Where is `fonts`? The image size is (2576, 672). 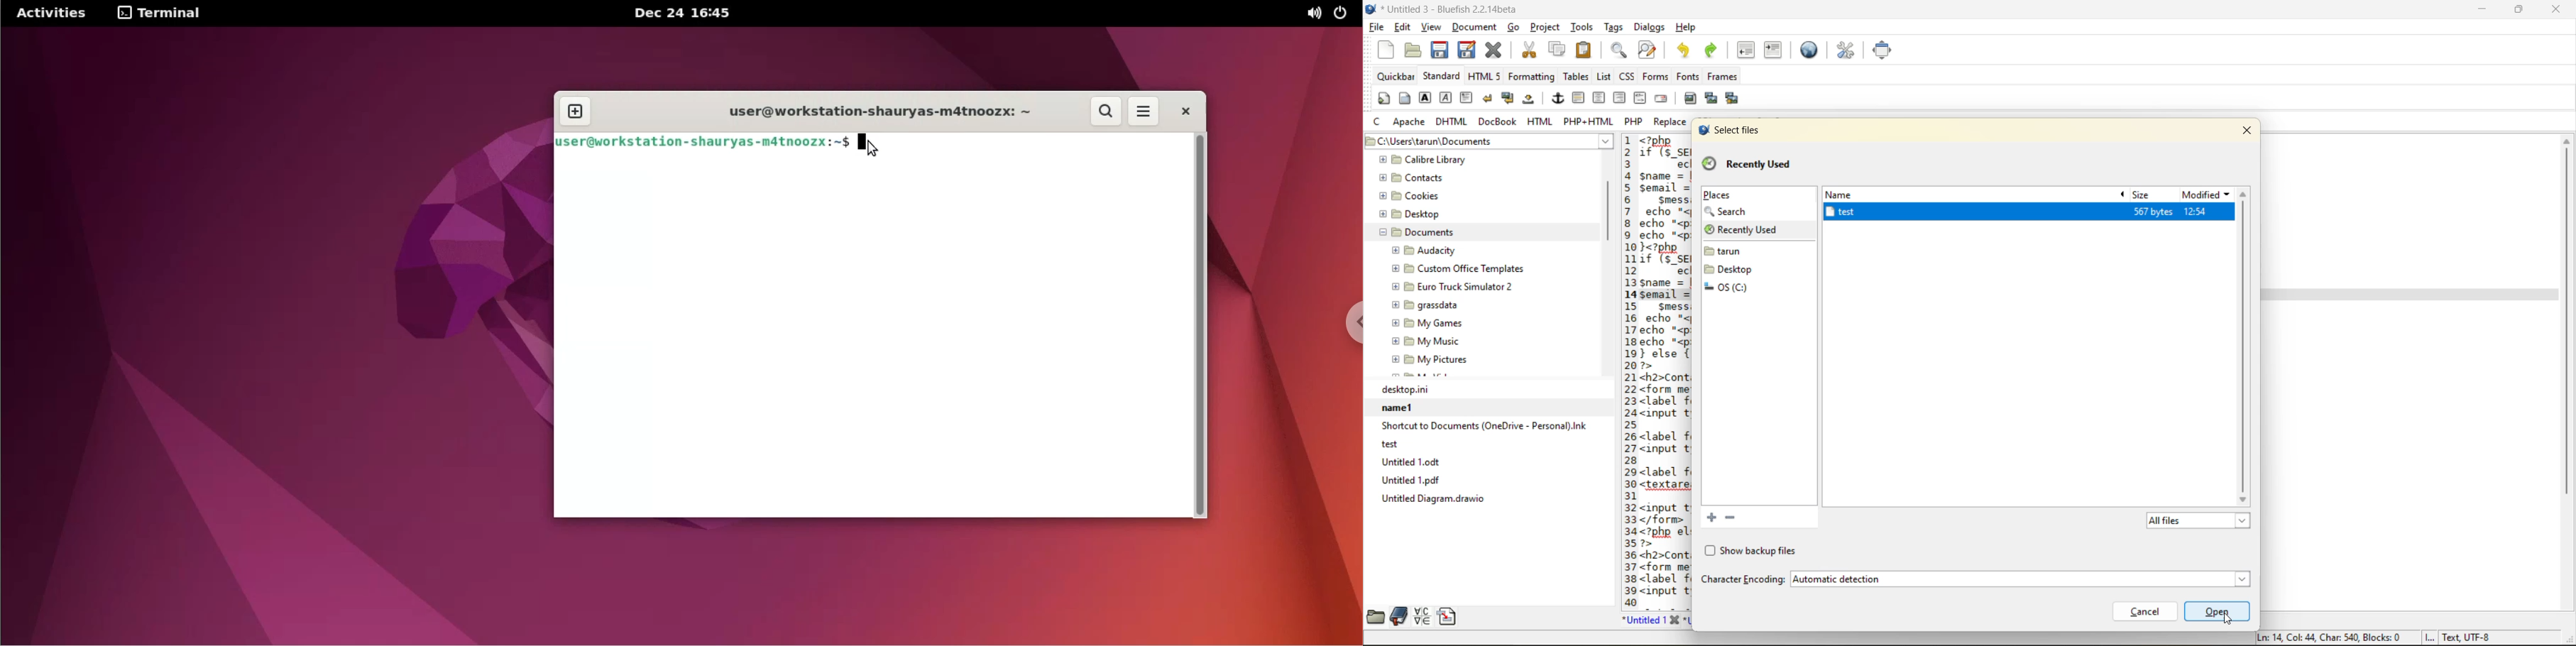 fonts is located at coordinates (1685, 78).